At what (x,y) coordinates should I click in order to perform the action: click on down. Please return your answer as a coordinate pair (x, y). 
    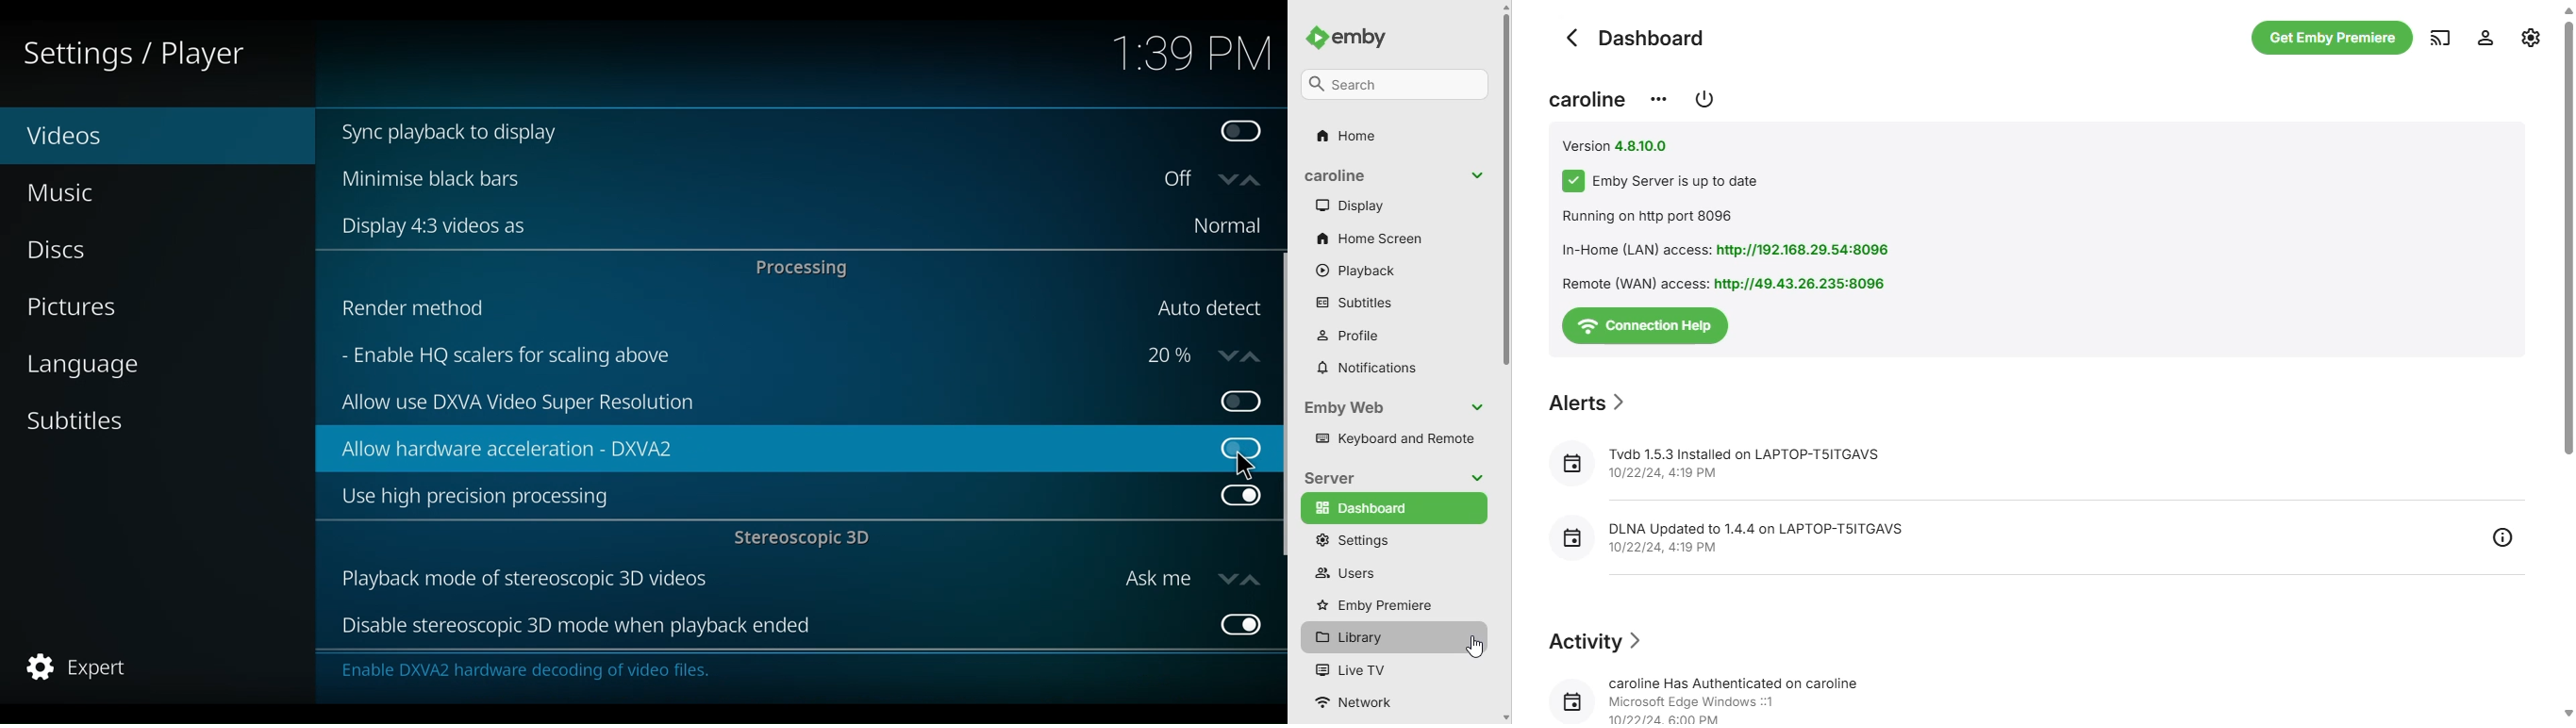
    Looking at the image, I should click on (1226, 578).